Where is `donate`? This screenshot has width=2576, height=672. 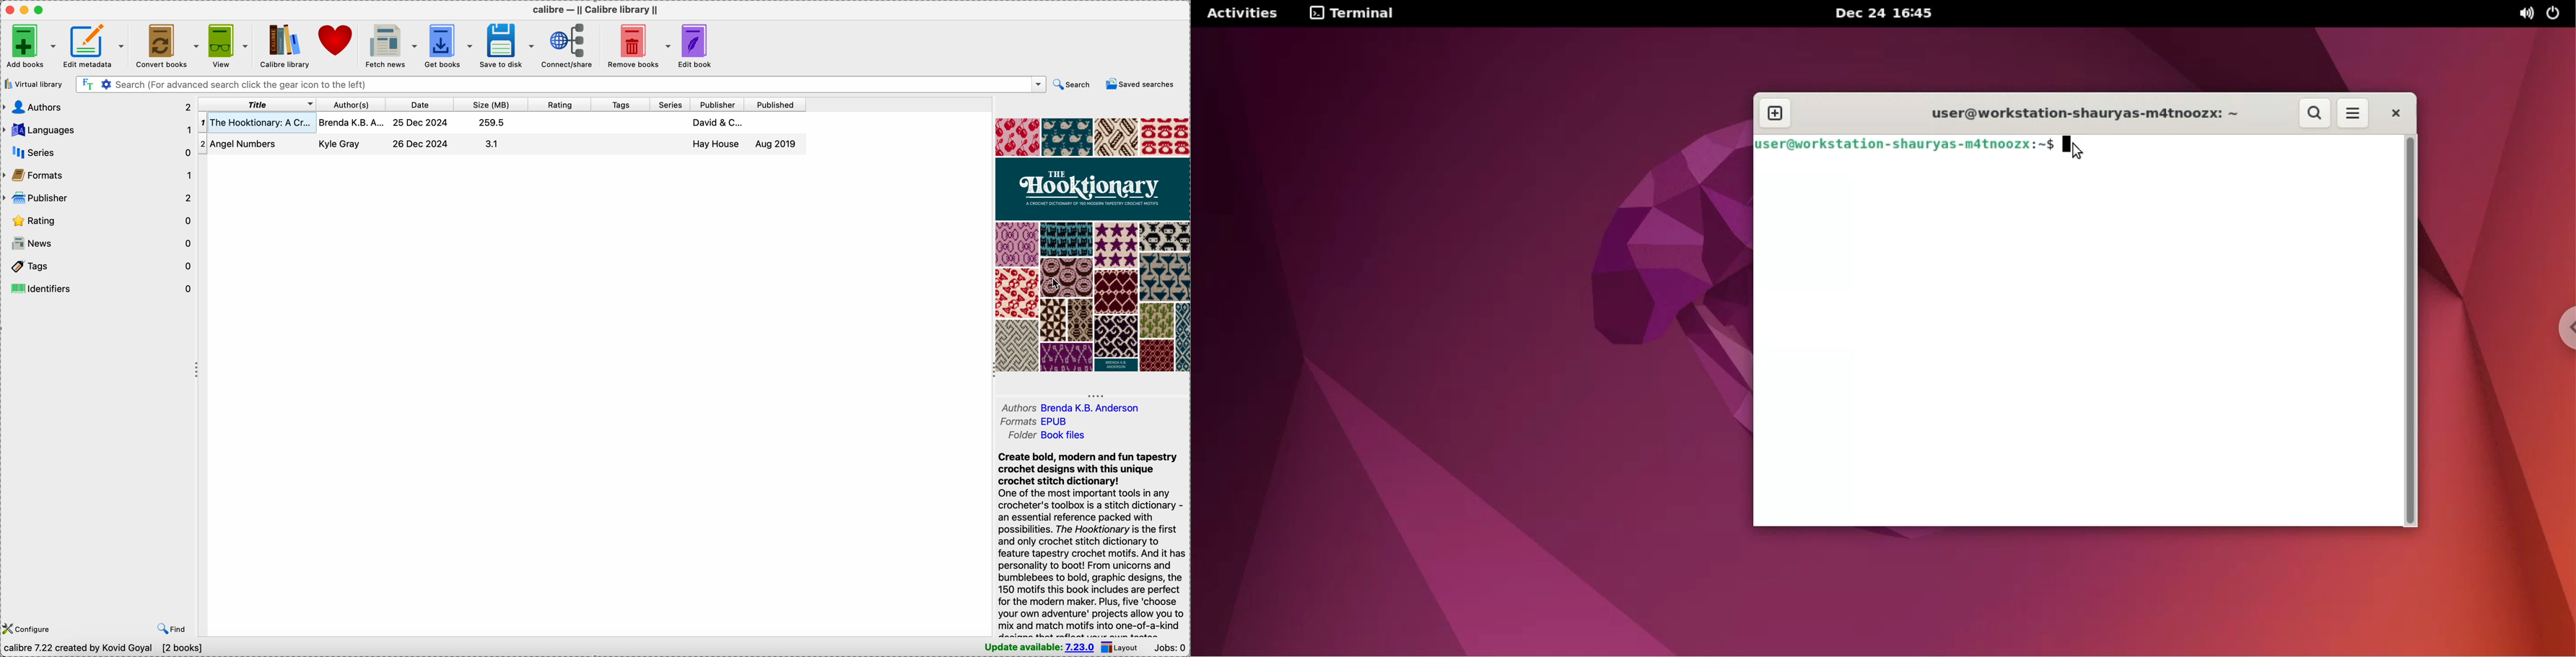
donate is located at coordinates (337, 39).